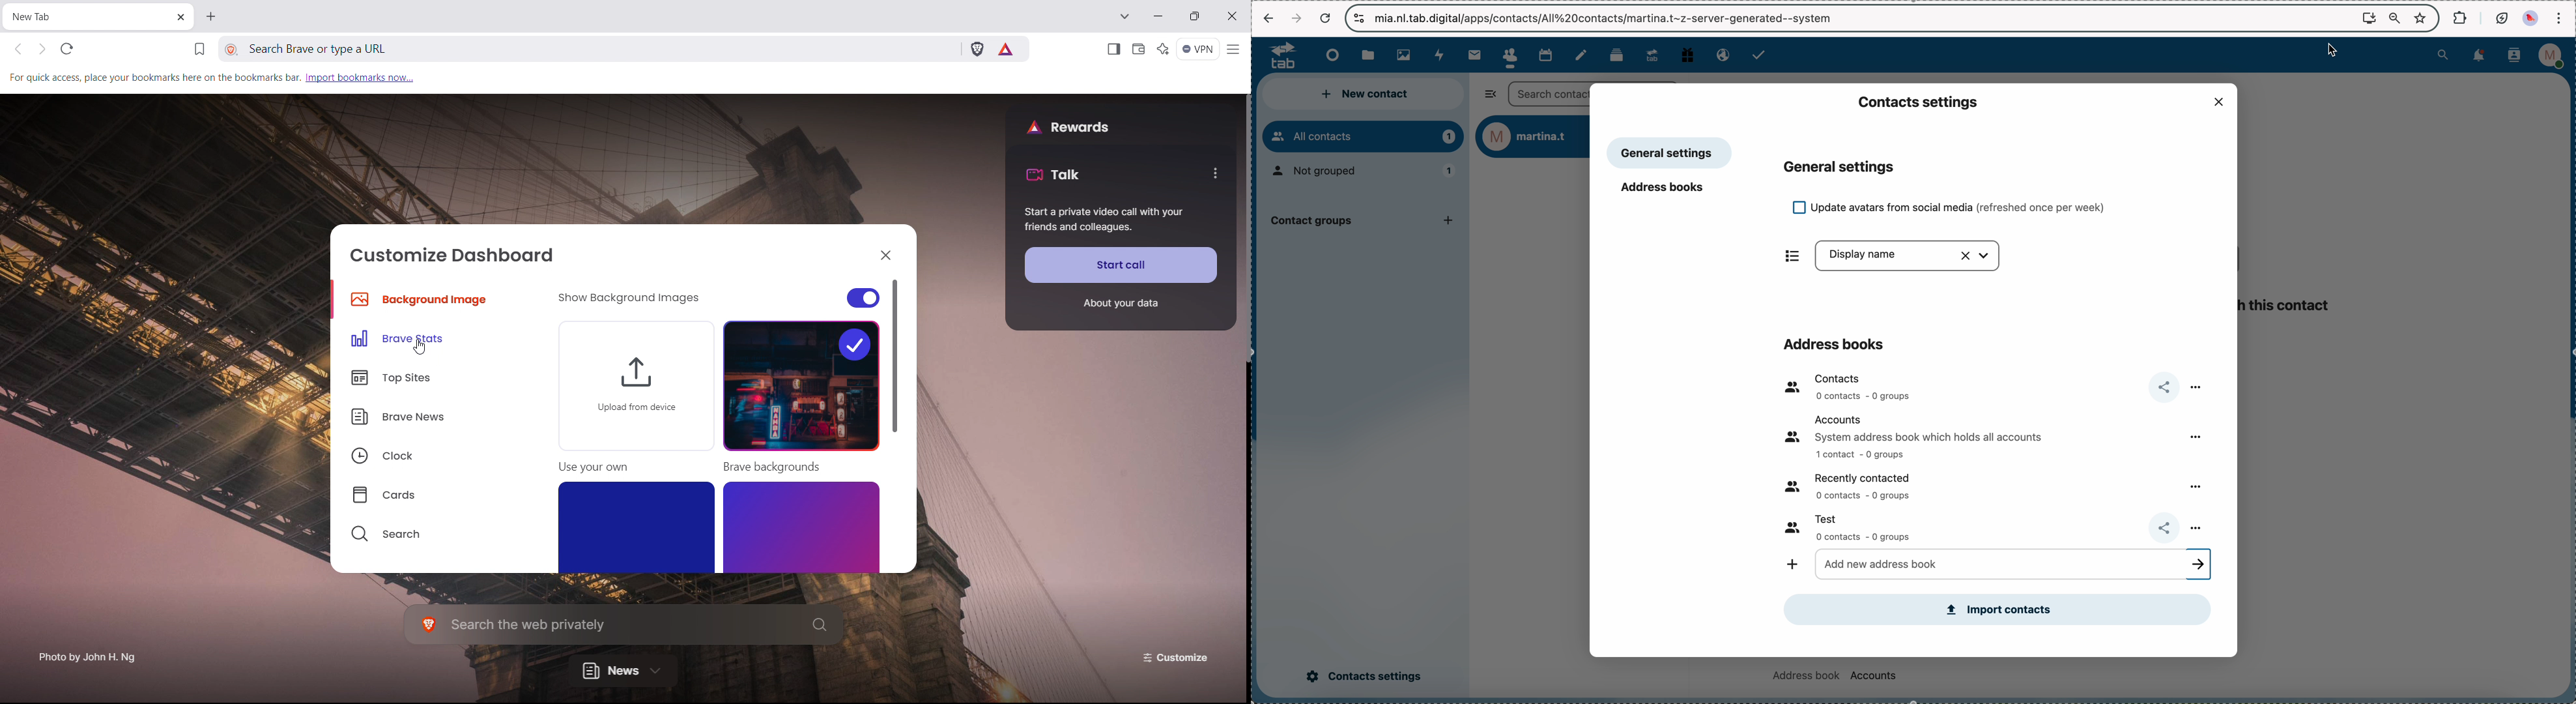  What do you see at coordinates (1294, 18) in the screenshot?
I see `navigate foward` at bounding box center [1294, 18].